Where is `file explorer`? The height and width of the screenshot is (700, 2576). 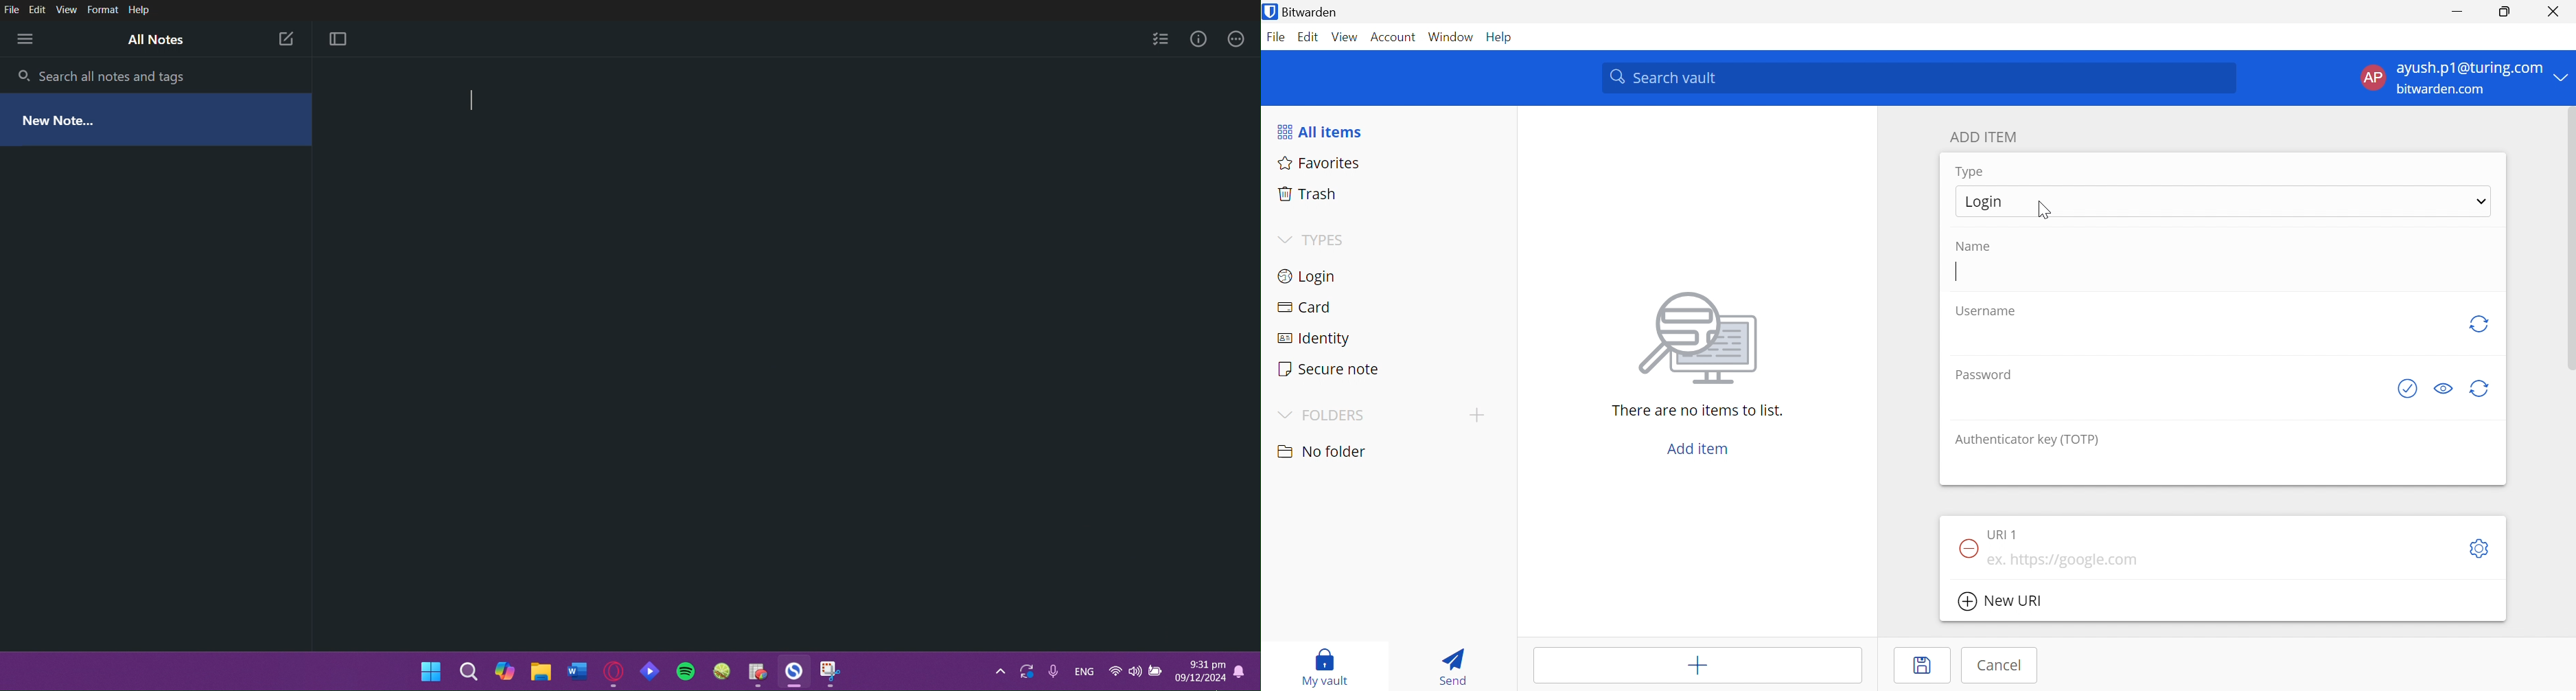 file explorer is located at coordinates (546, 673).